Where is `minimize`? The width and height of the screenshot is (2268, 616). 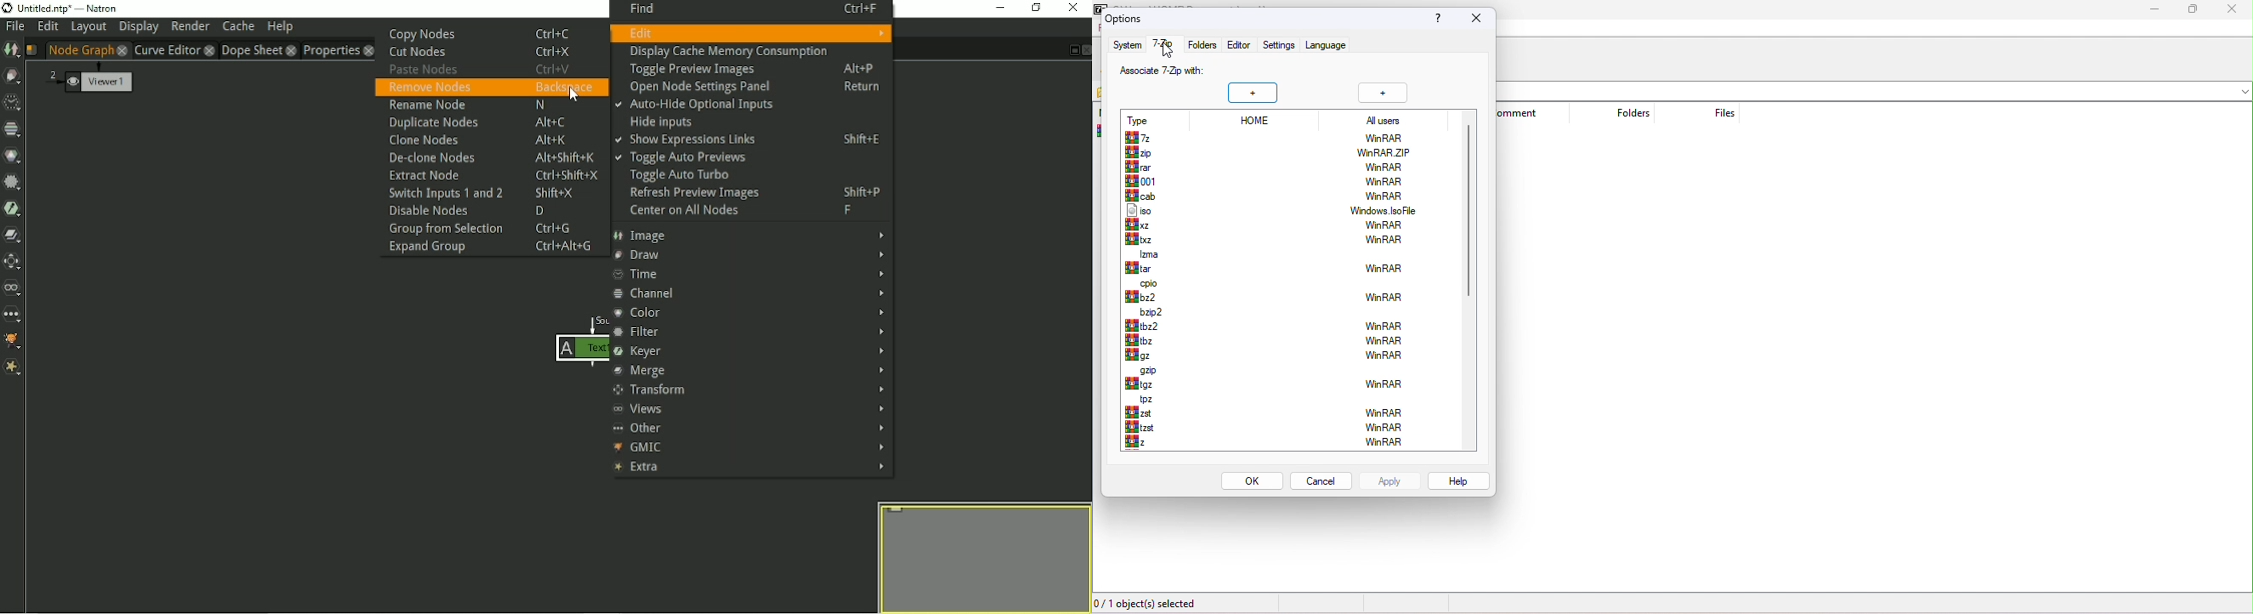 minimize is located at coordinates (2156, 10).